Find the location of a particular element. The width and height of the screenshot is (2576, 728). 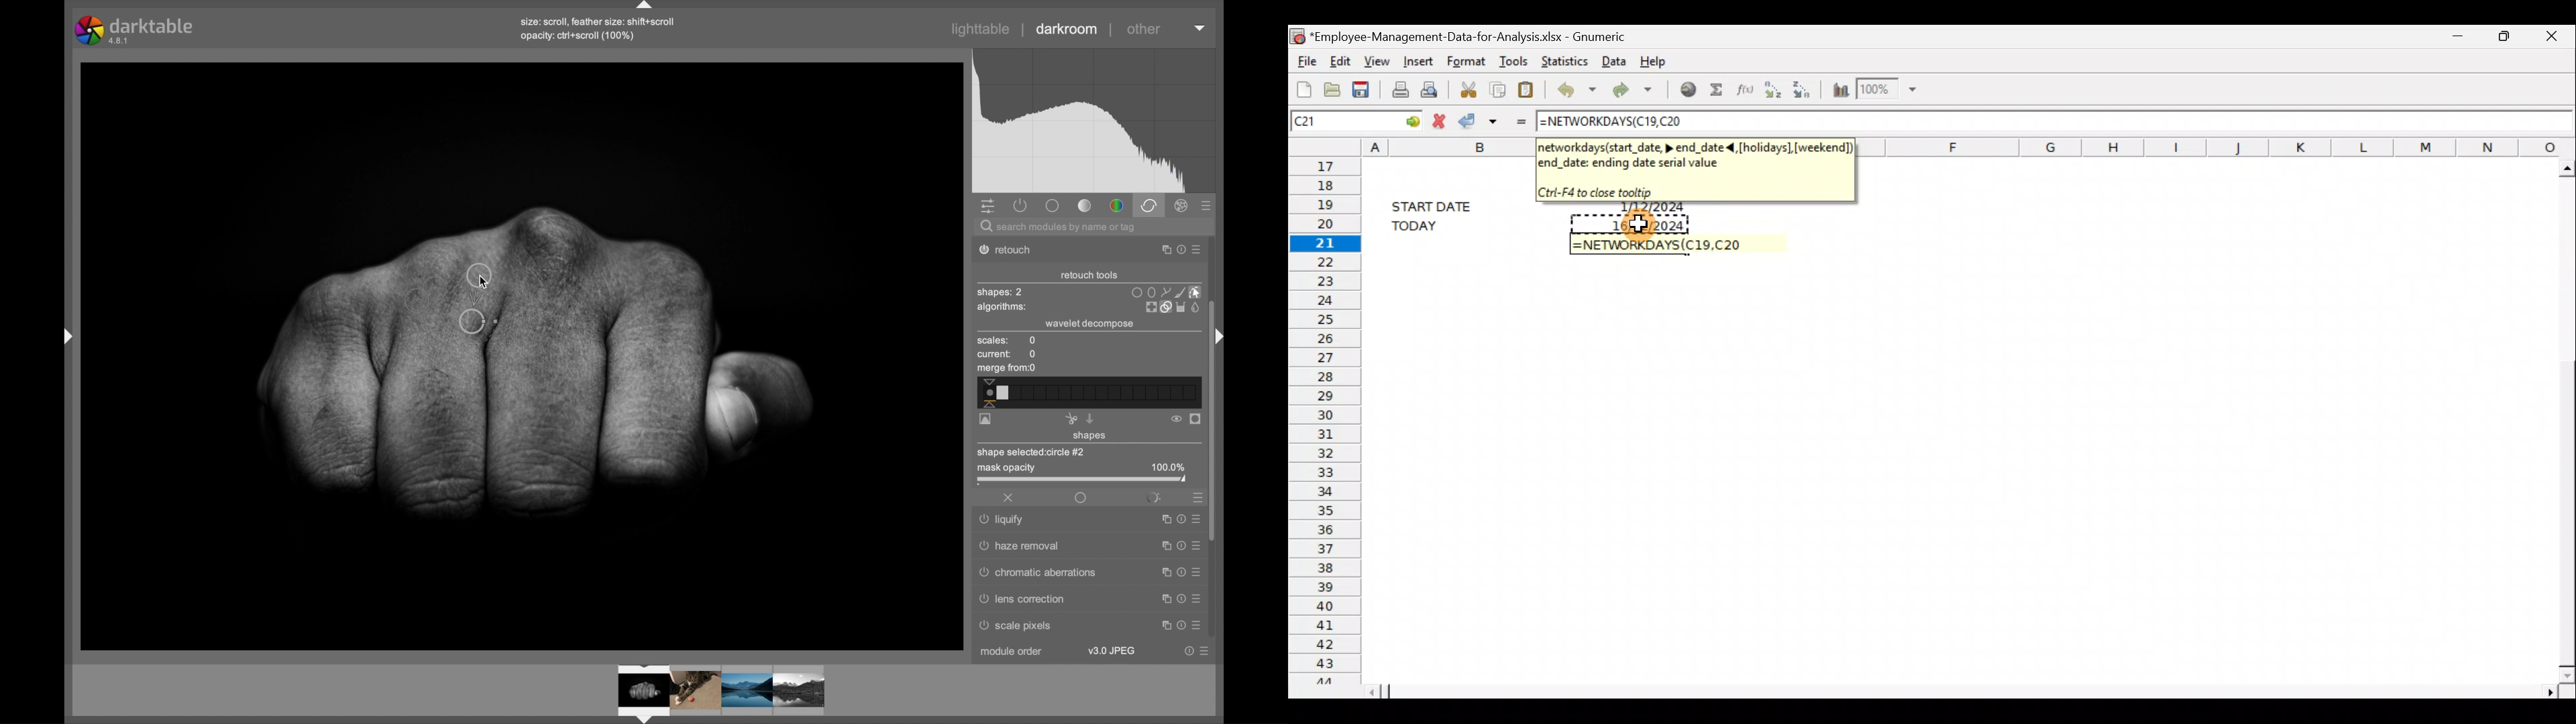

Insert is located at coordinates (1417, 62).